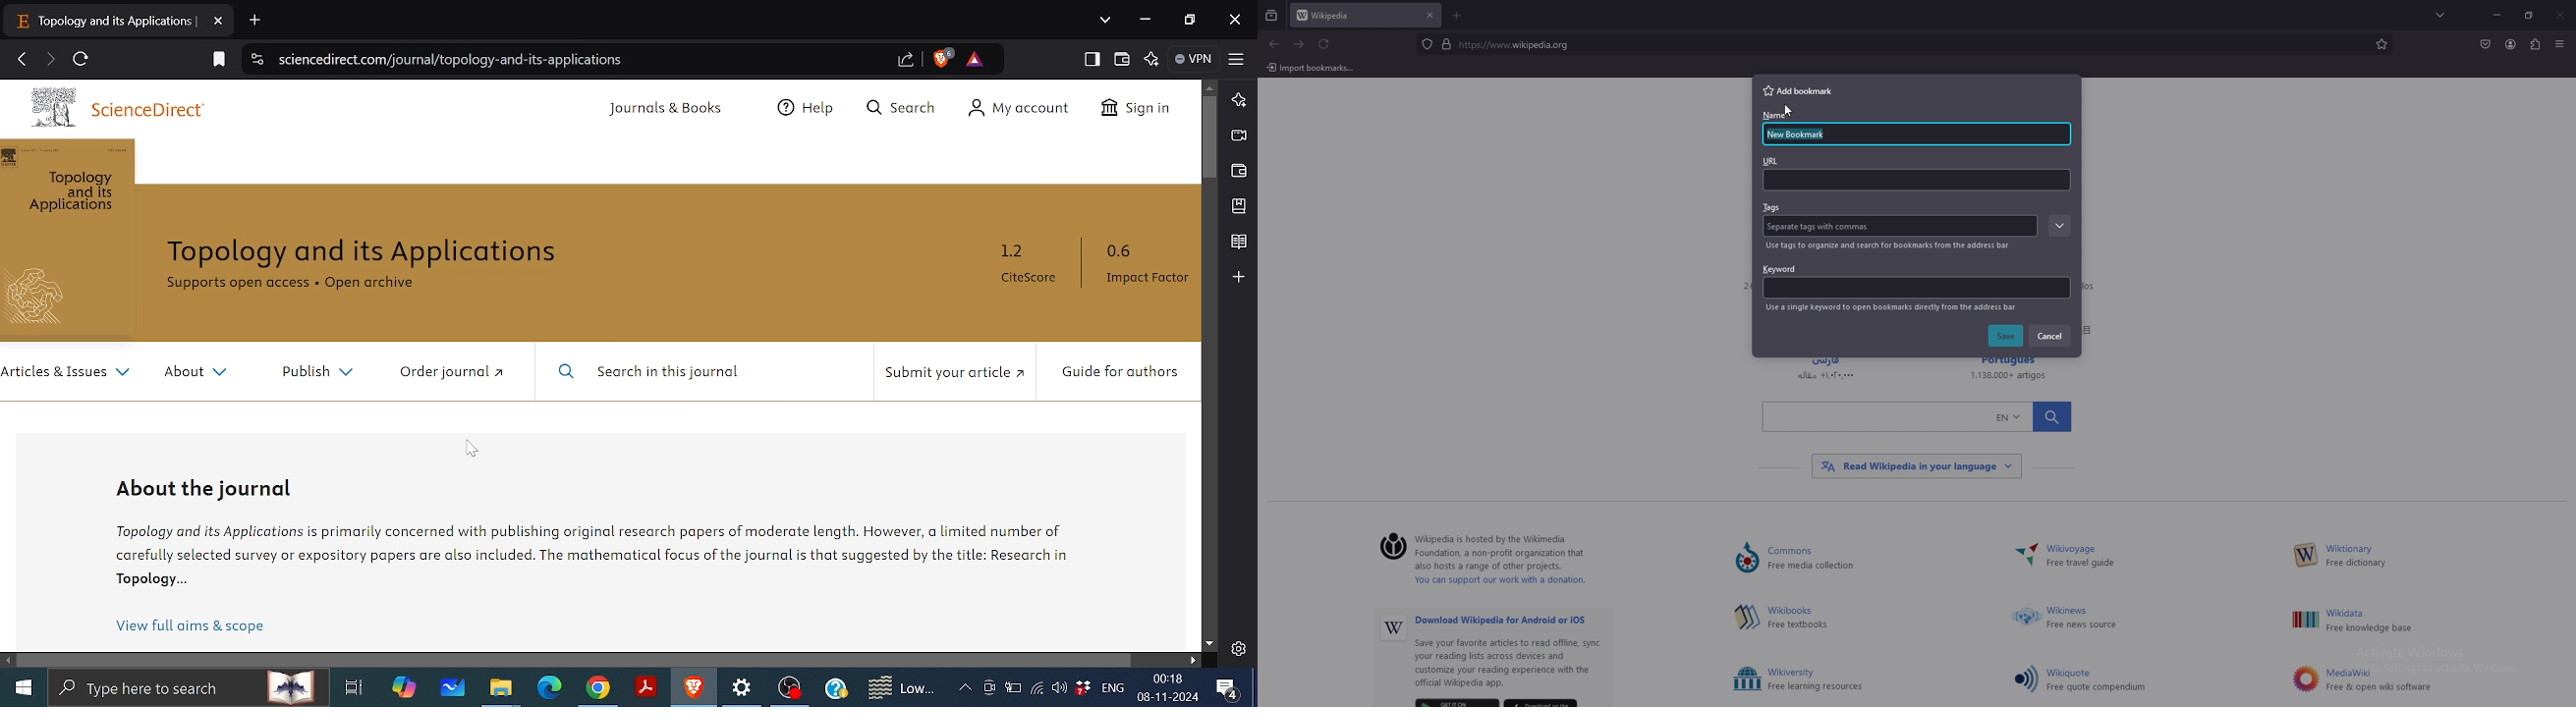 This screenshot has height=728, width=2576. I want to click on VPN, so click(1194, 60).